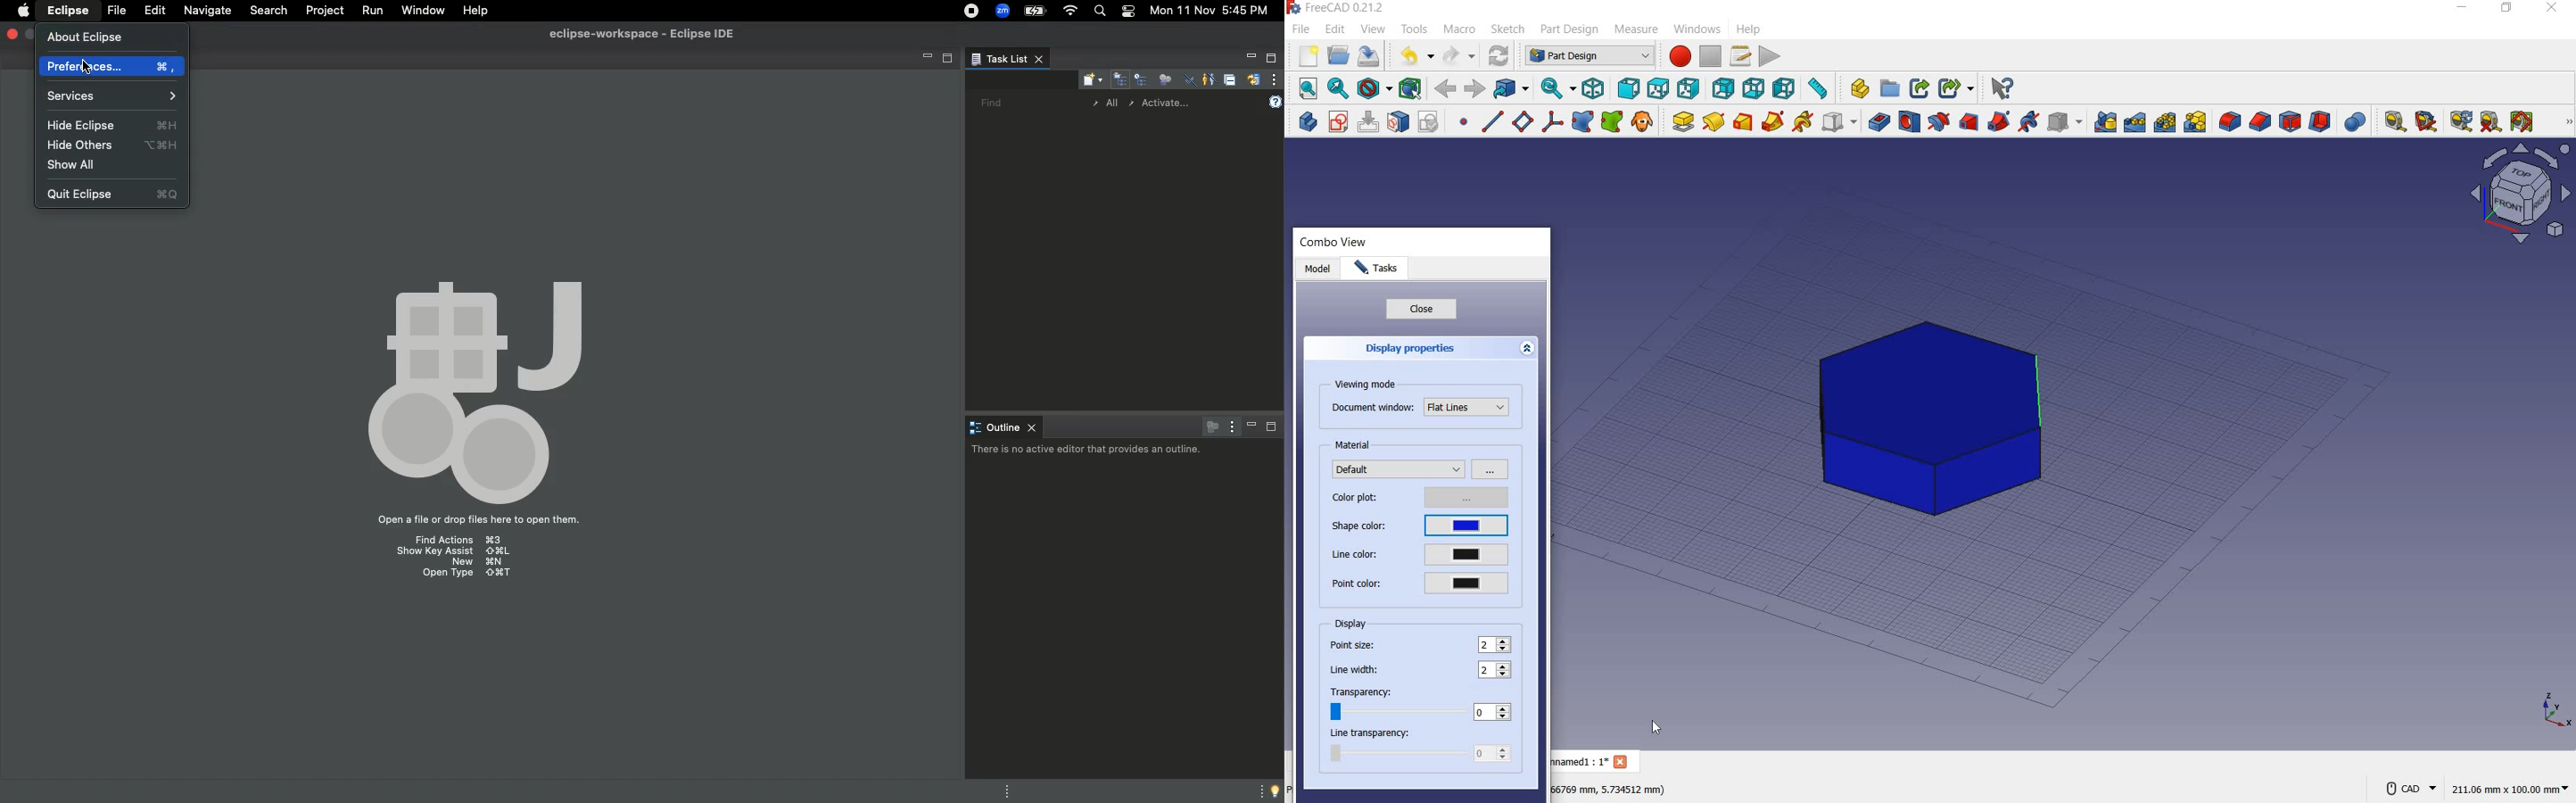 The width and height of the screenshot is (2576, 812). Describe the element at coordinates (2000, 122) in the screenshot. I see `subtractive pipe` at that location.